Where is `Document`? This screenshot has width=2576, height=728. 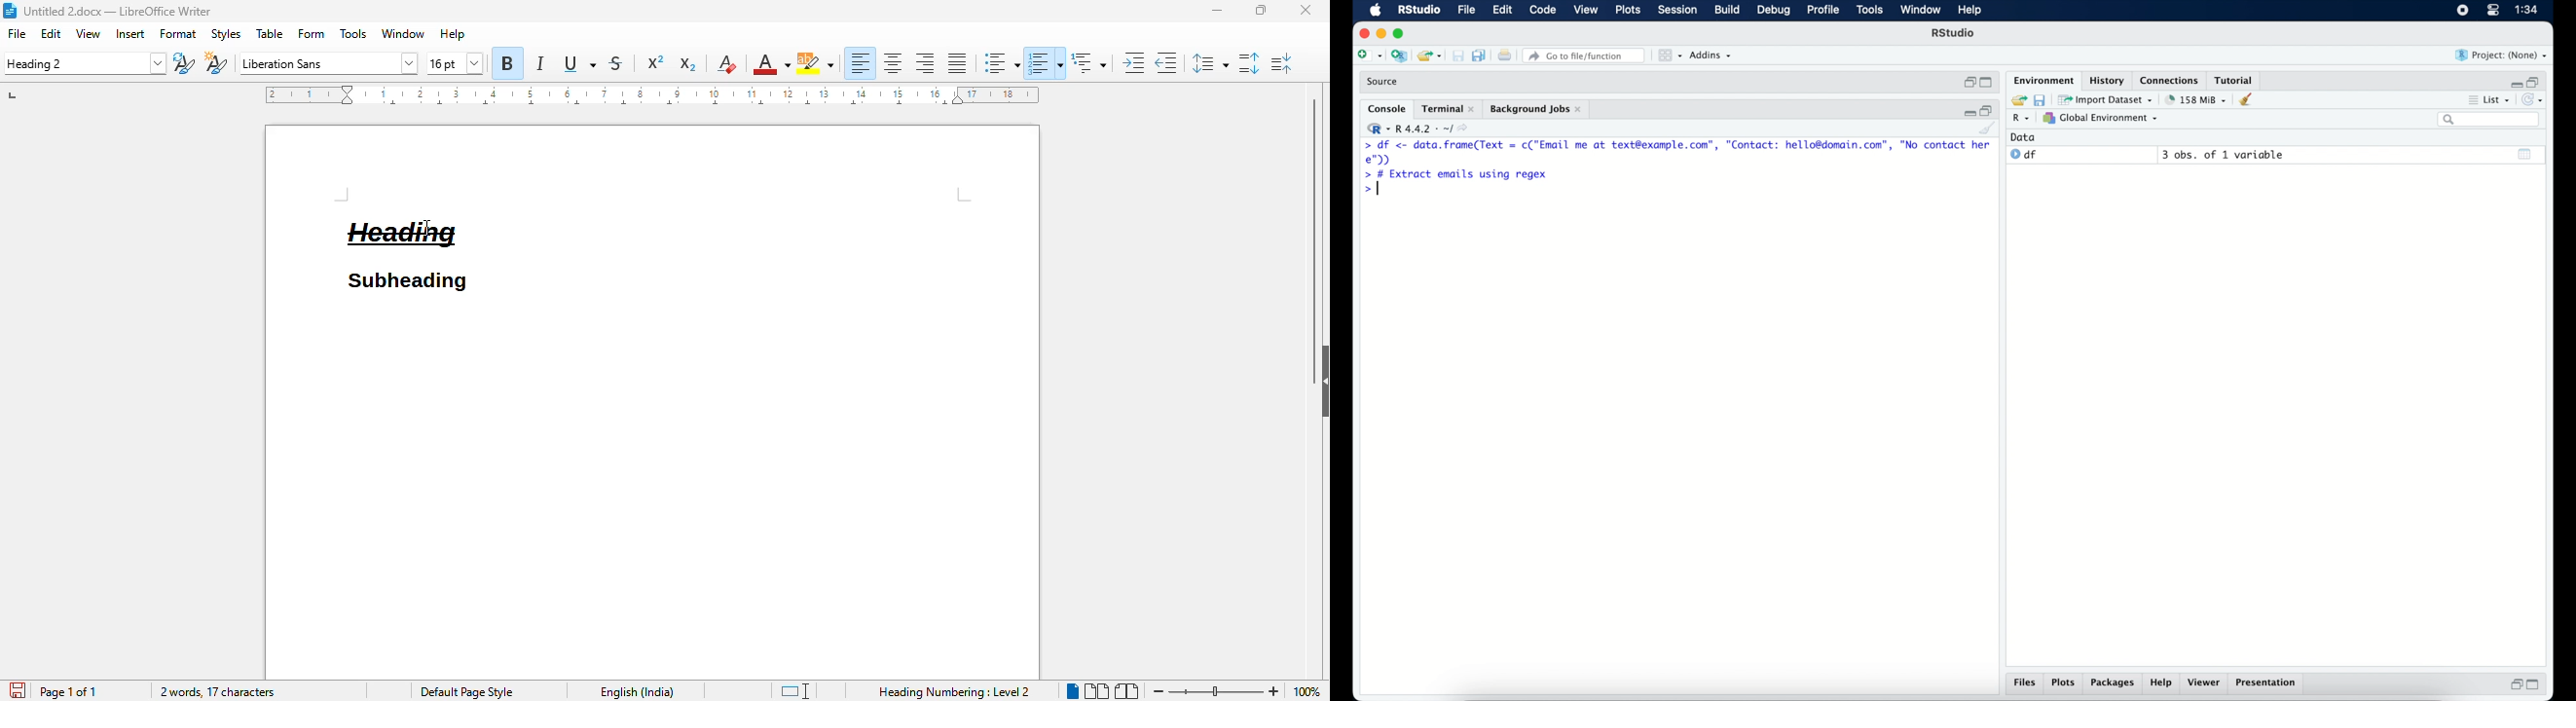
Document is located at coordinates (303, 209).